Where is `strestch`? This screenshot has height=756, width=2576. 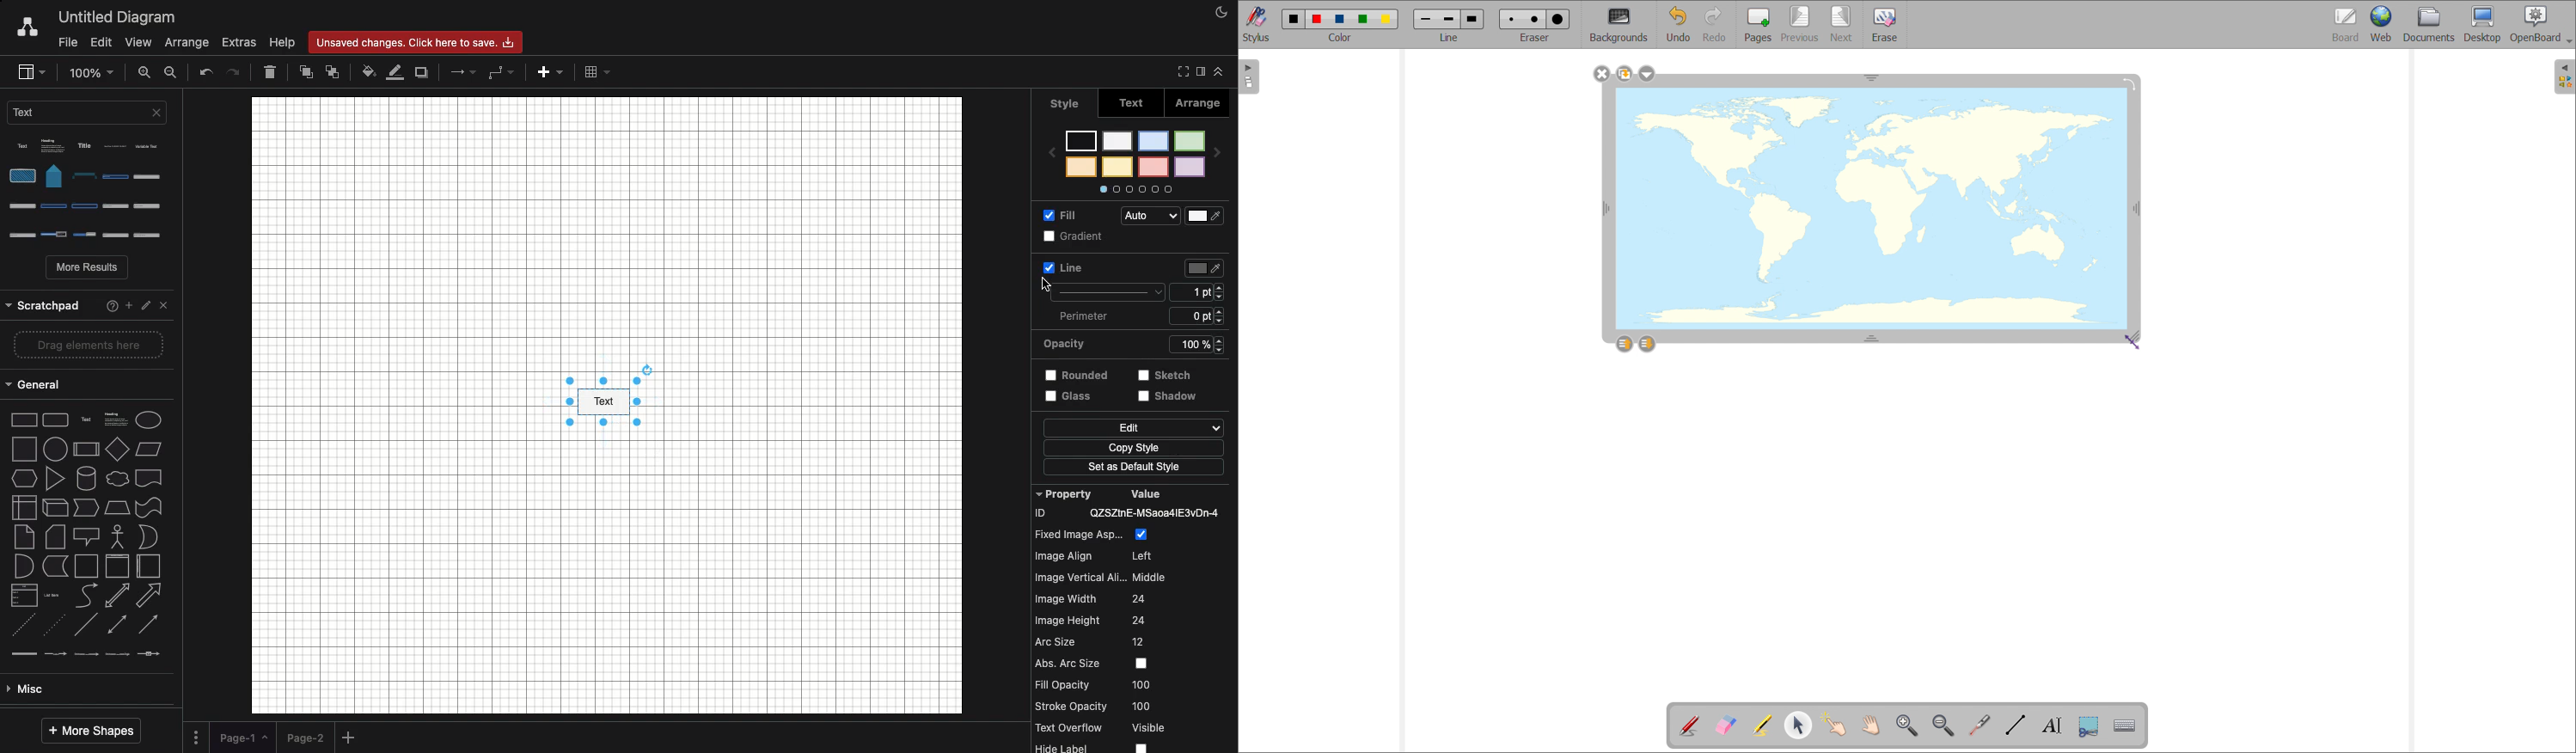 strestch is located at coordinates (1194, 343).